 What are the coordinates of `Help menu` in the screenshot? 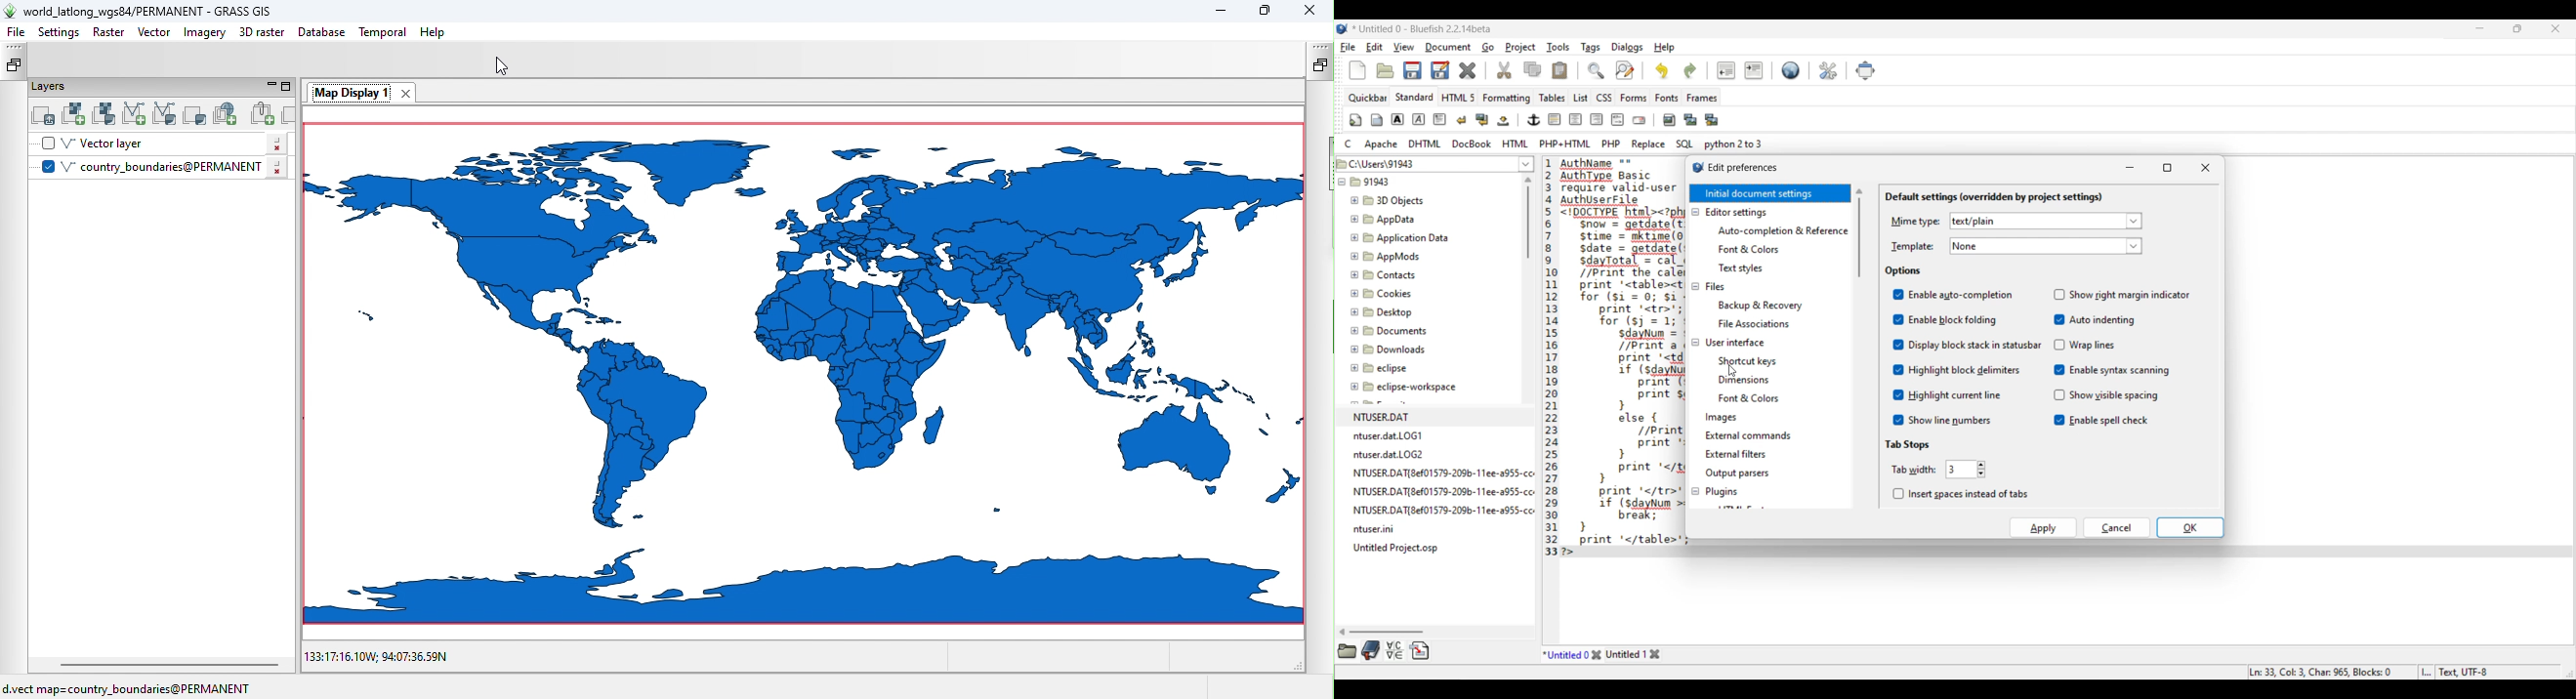 It's located at (1665, 47).